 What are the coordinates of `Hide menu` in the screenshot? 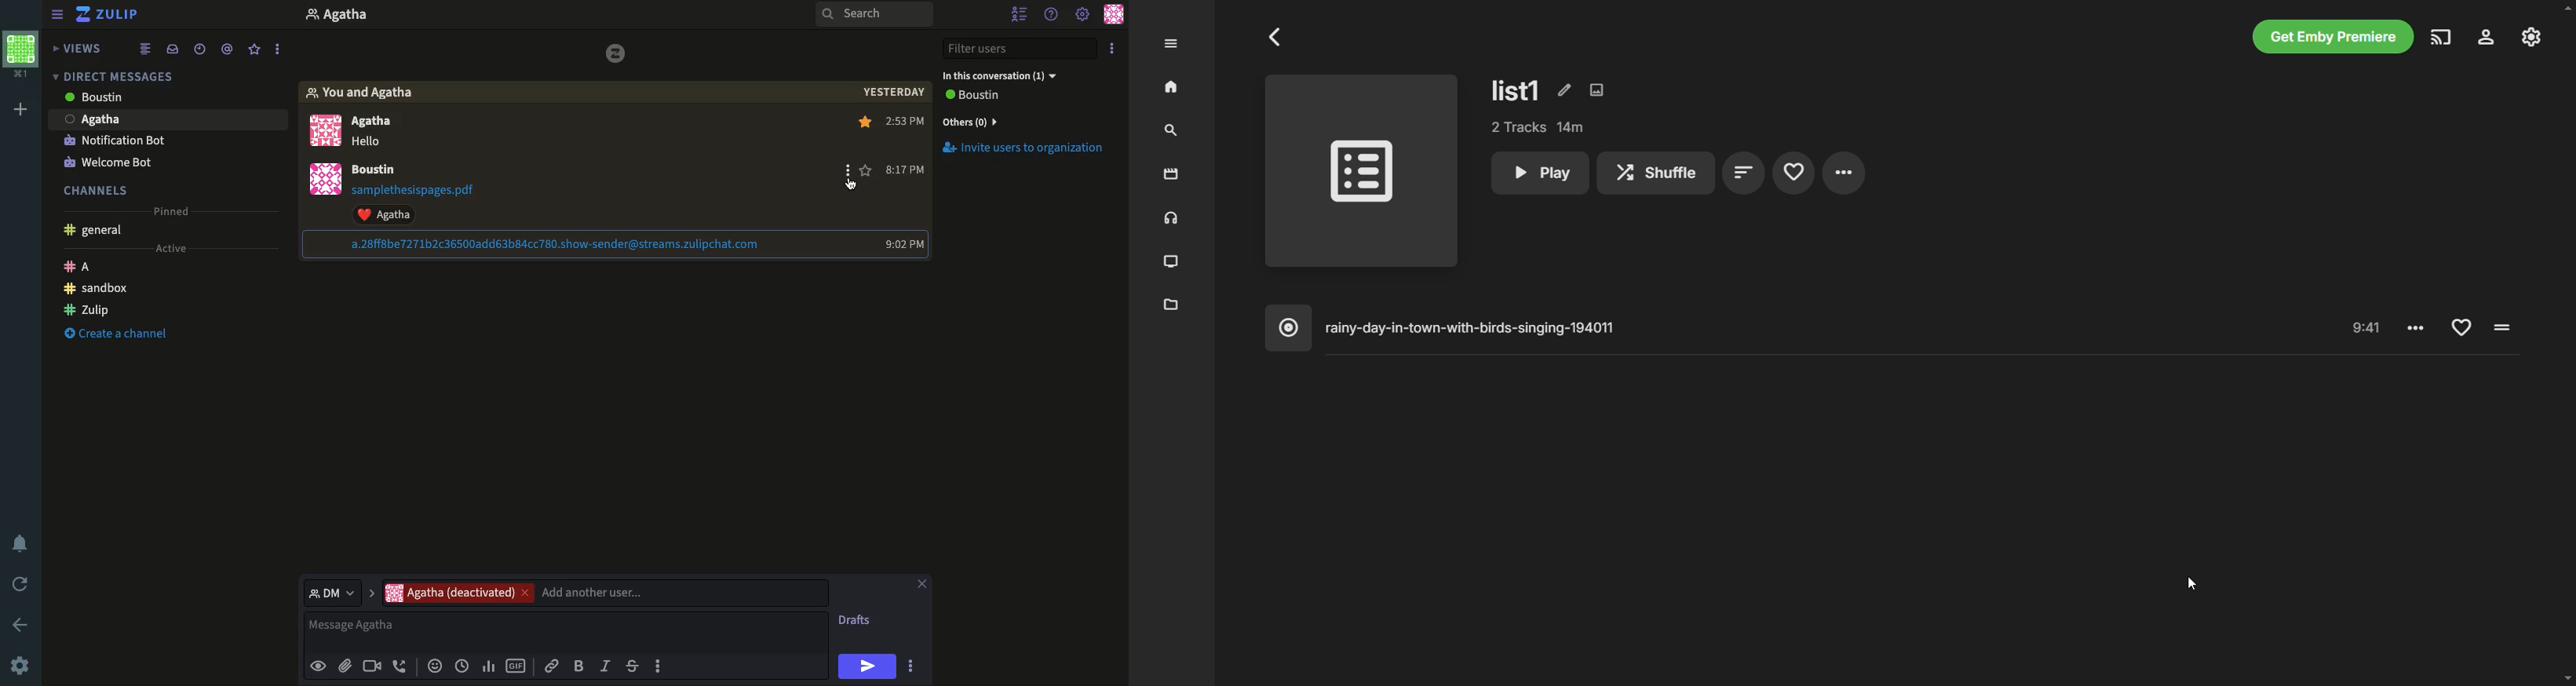 It's located at (57, 13).